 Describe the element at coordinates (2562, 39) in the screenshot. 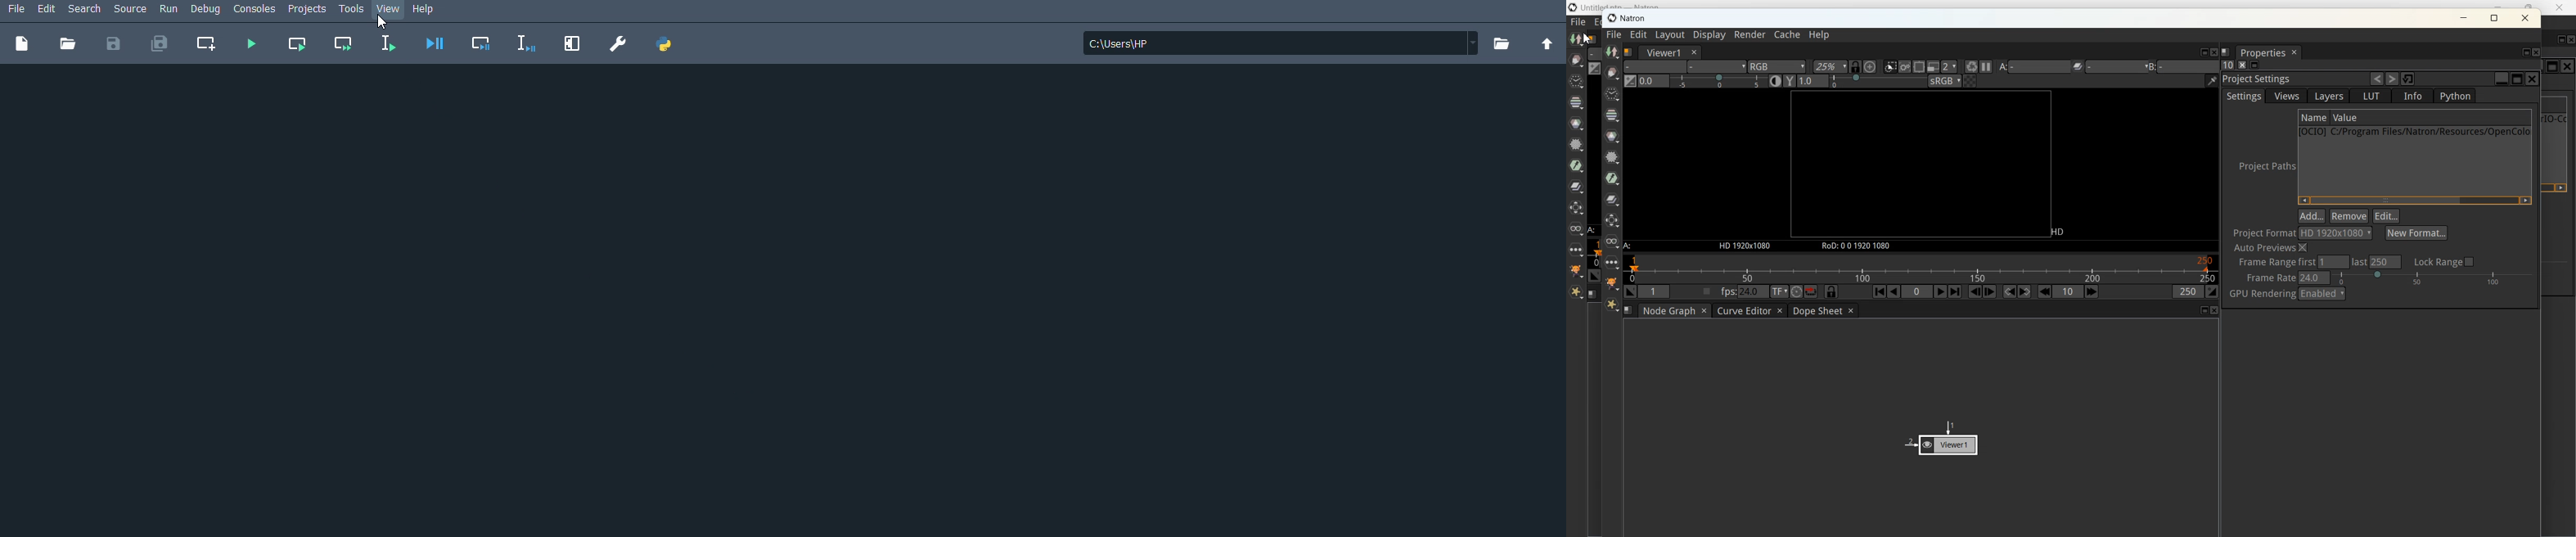

I see `Maximize` at that location.